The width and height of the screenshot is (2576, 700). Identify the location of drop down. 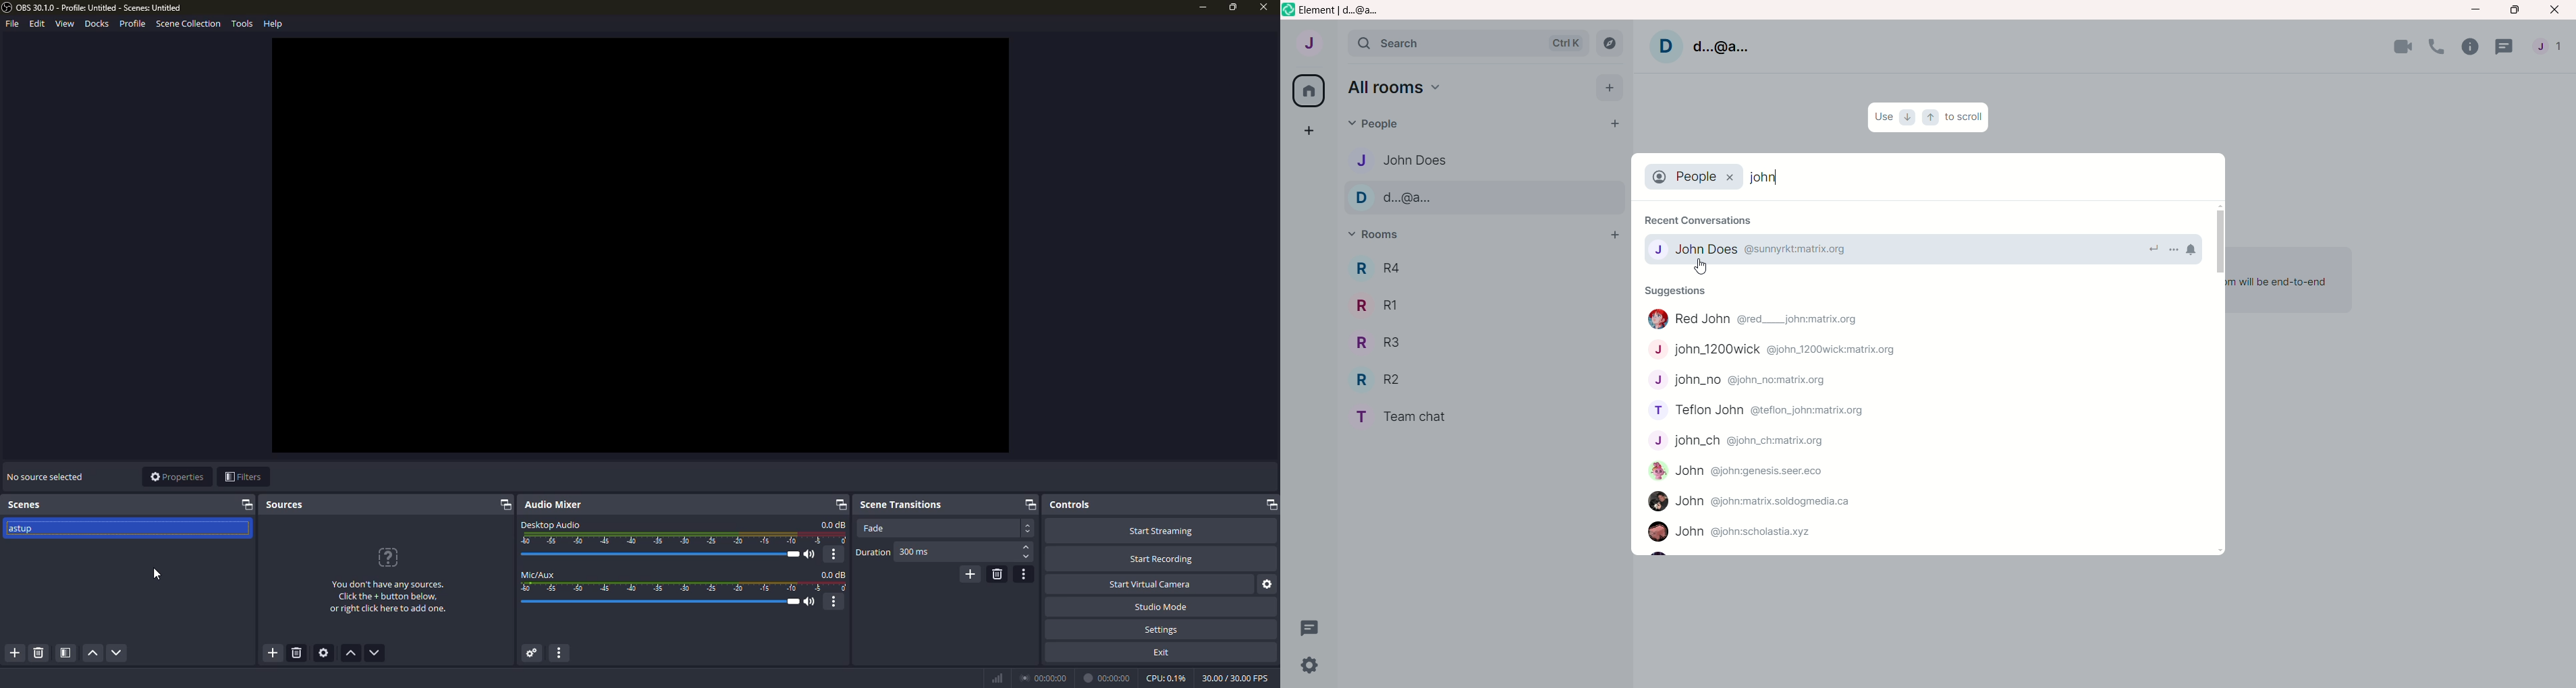
(1029, 528).